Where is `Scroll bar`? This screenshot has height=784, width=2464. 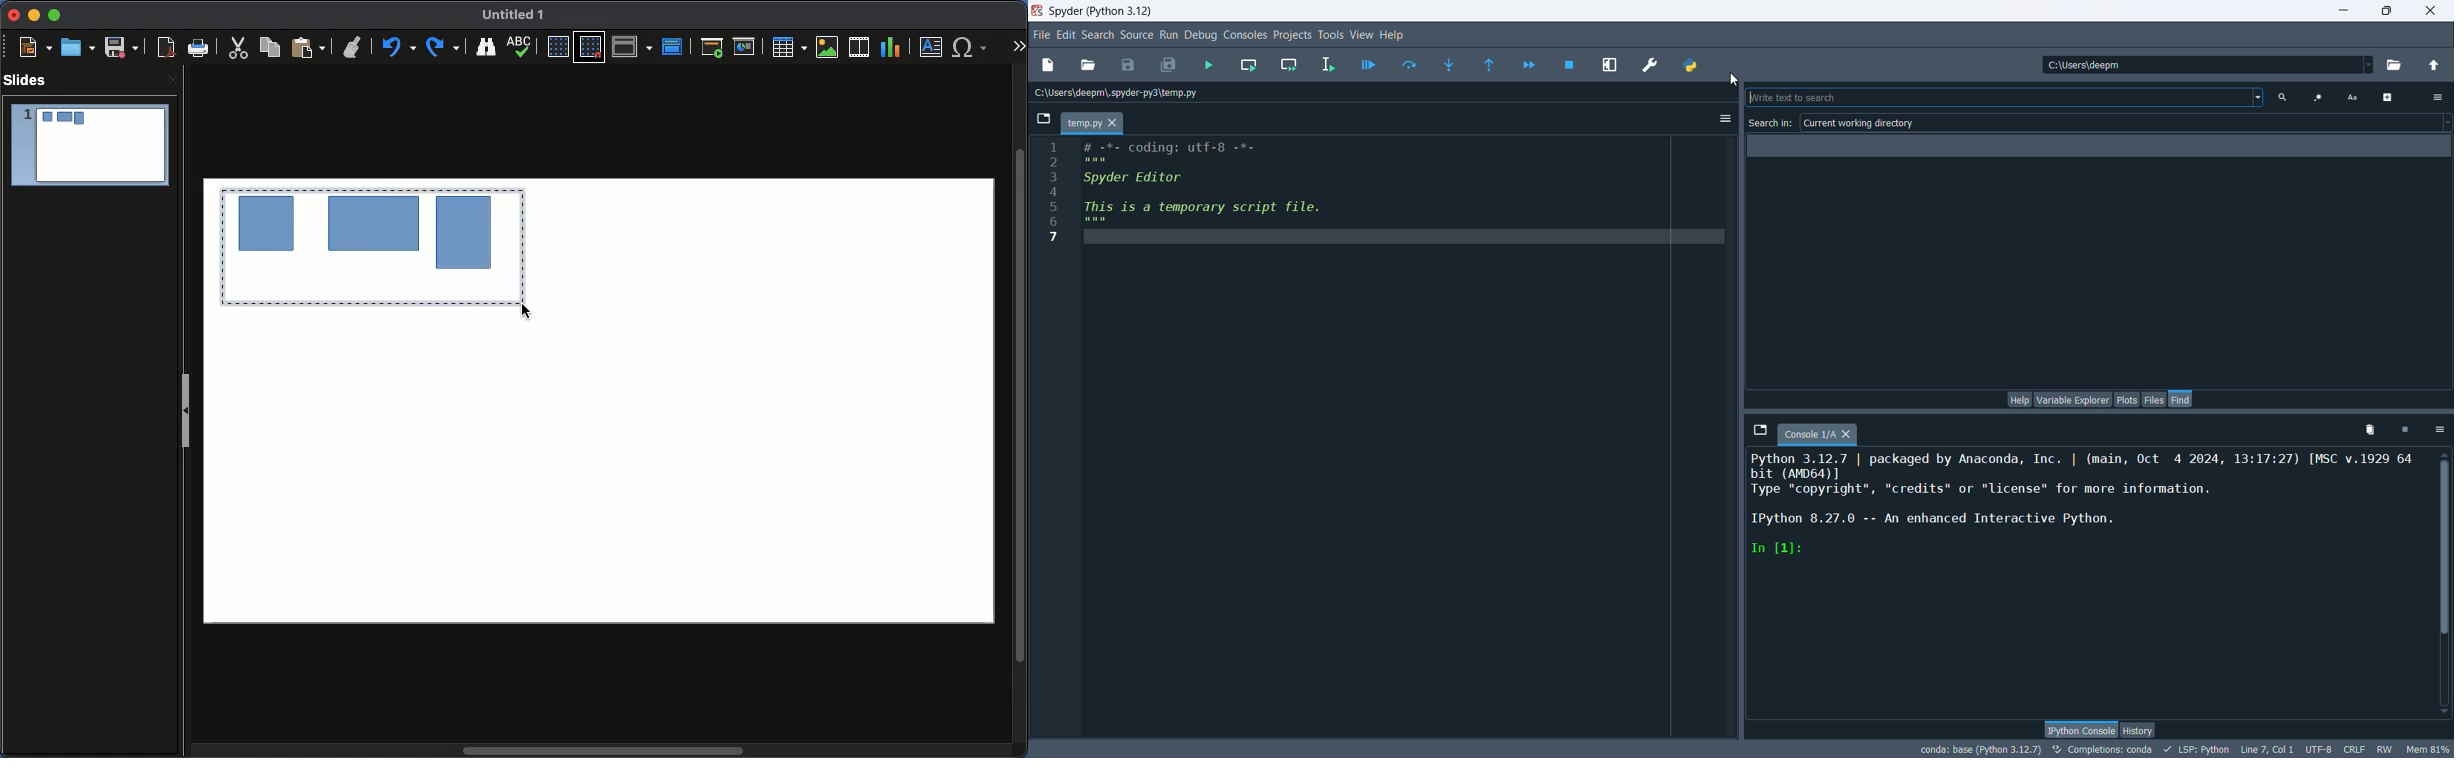
Scroll bar is located at coordinates (605, 752).